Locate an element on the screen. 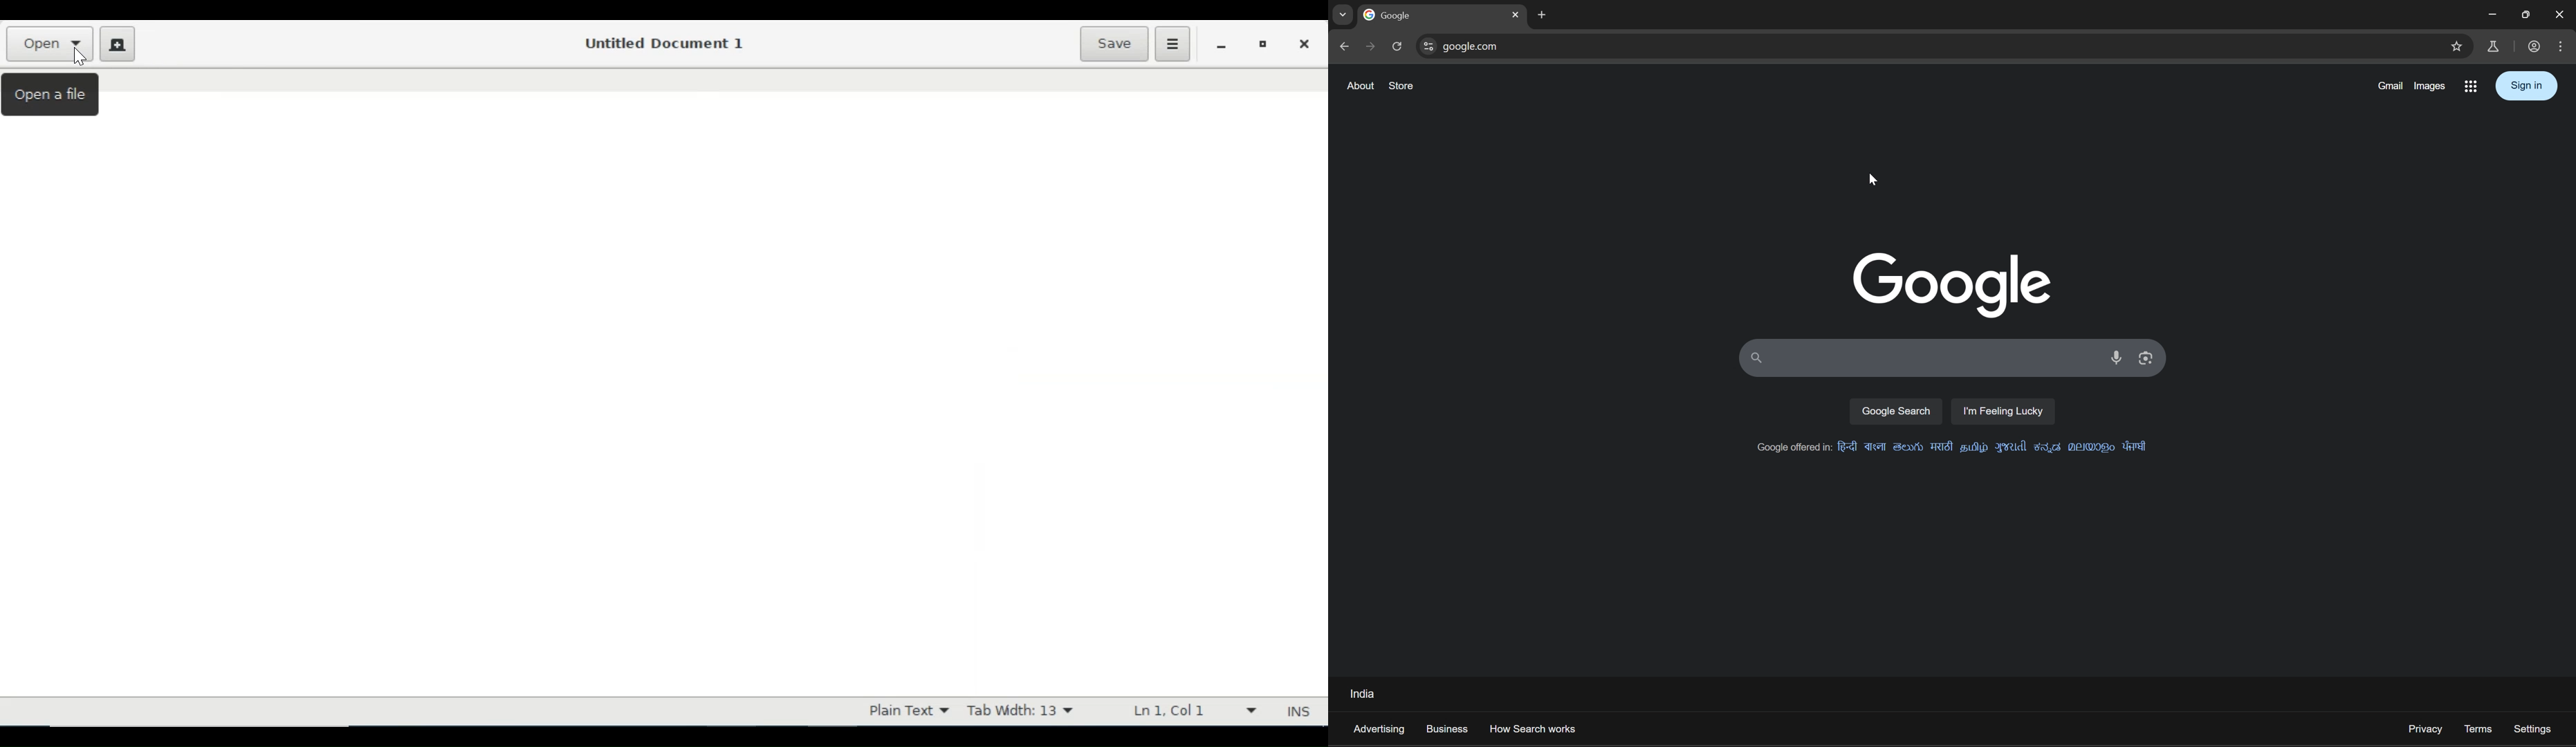 The height and width of the screenshot is (756, 2576). sign in is located at coordinates (2526, 85).